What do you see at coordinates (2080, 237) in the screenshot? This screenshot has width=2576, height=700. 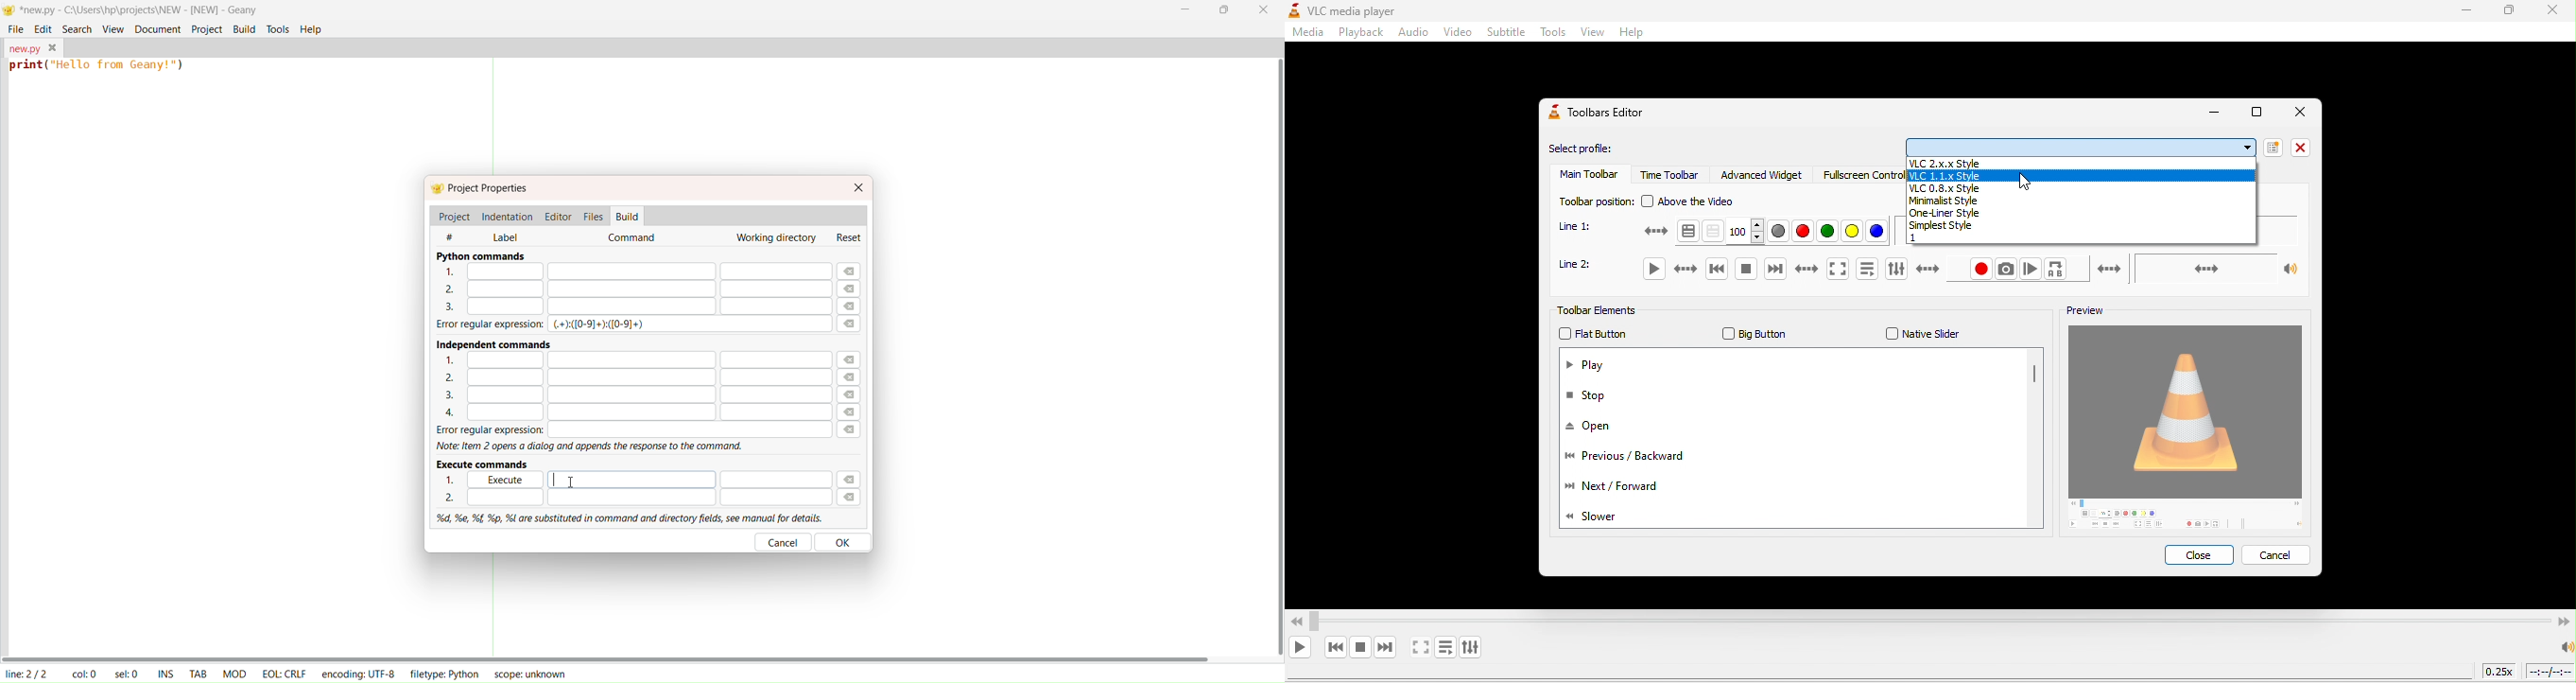 I see `1` at bounding box center [2080, 237].